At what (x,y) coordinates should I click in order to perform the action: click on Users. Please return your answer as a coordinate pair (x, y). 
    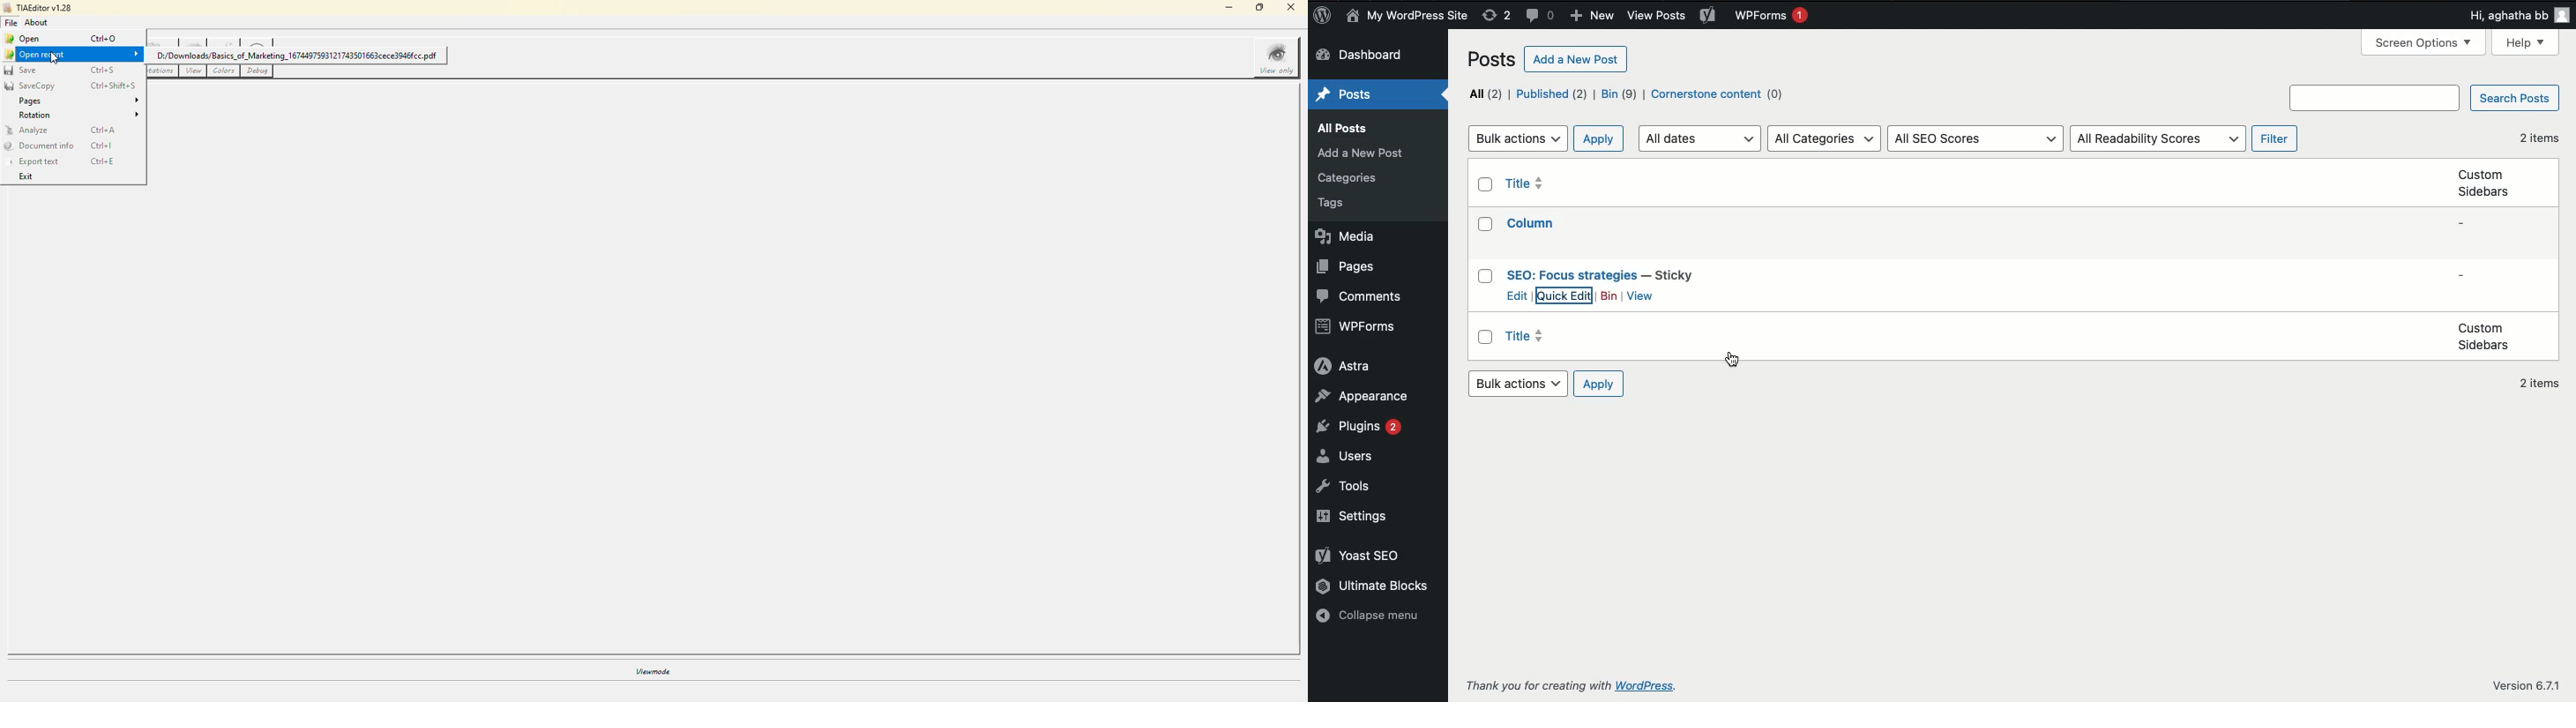
    Looking at the image, I should click on (1349, 456).